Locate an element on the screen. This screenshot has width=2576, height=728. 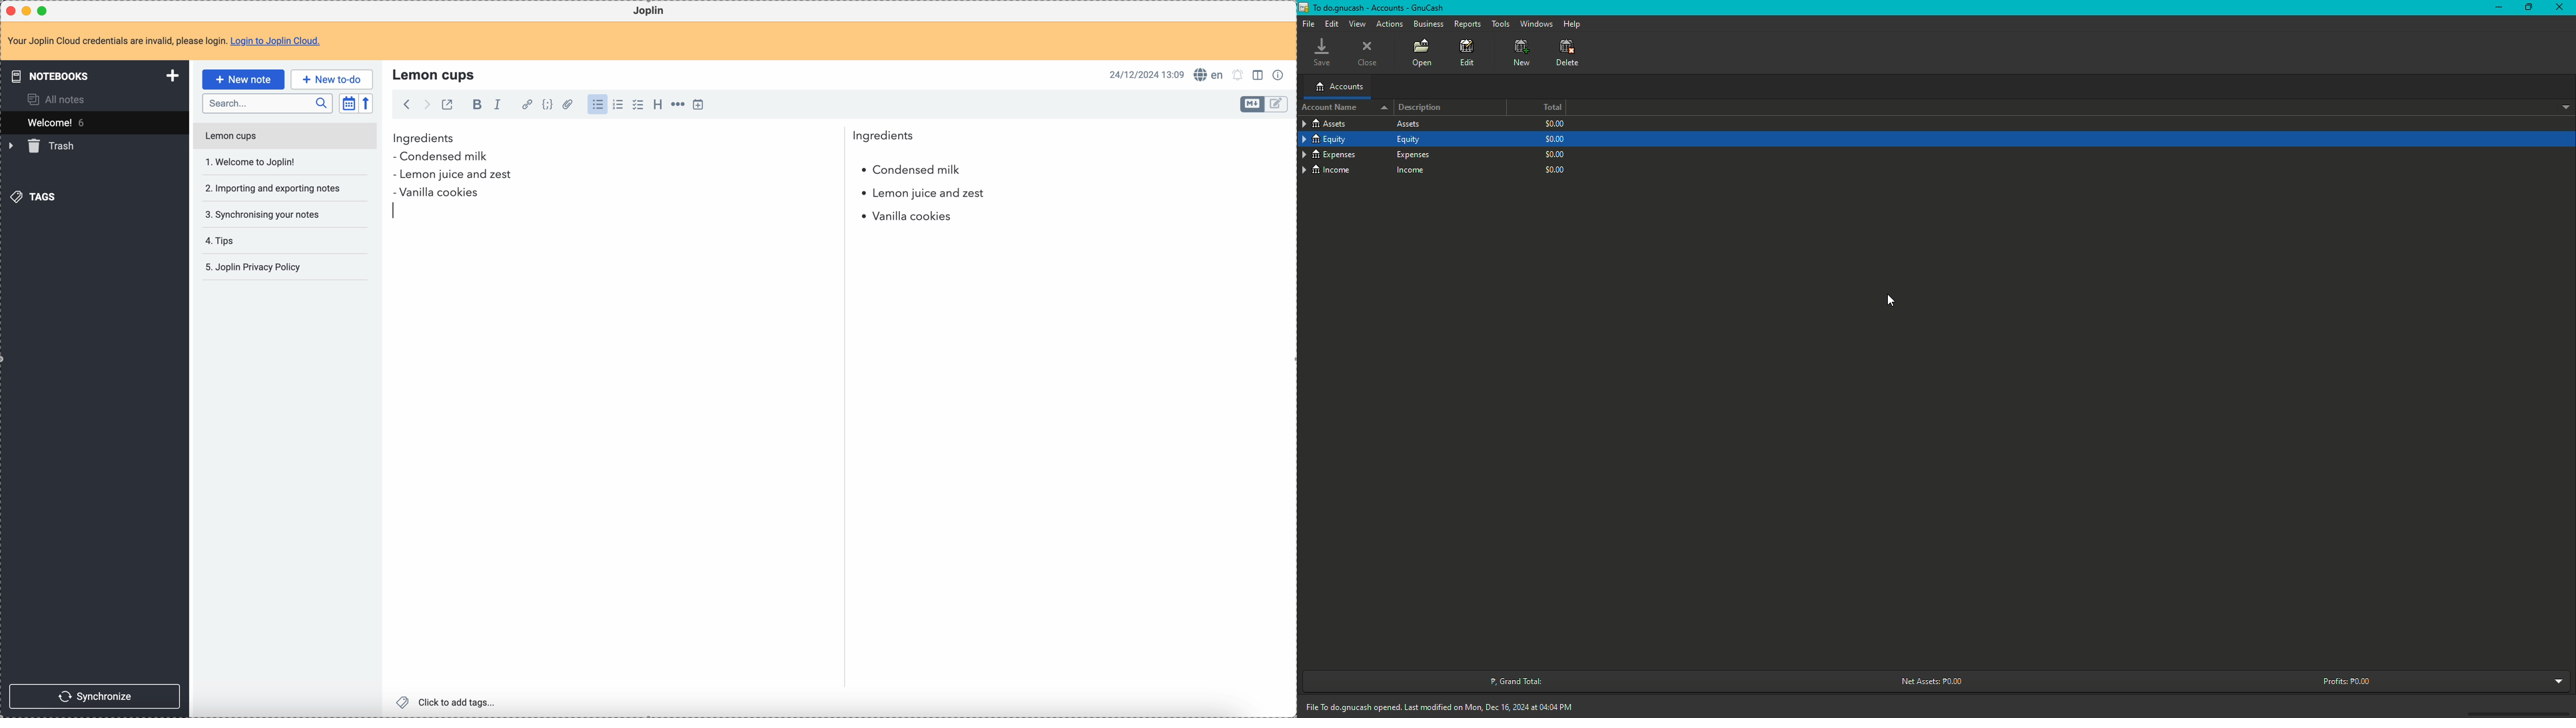
bold is located at coordinates (474, 105).